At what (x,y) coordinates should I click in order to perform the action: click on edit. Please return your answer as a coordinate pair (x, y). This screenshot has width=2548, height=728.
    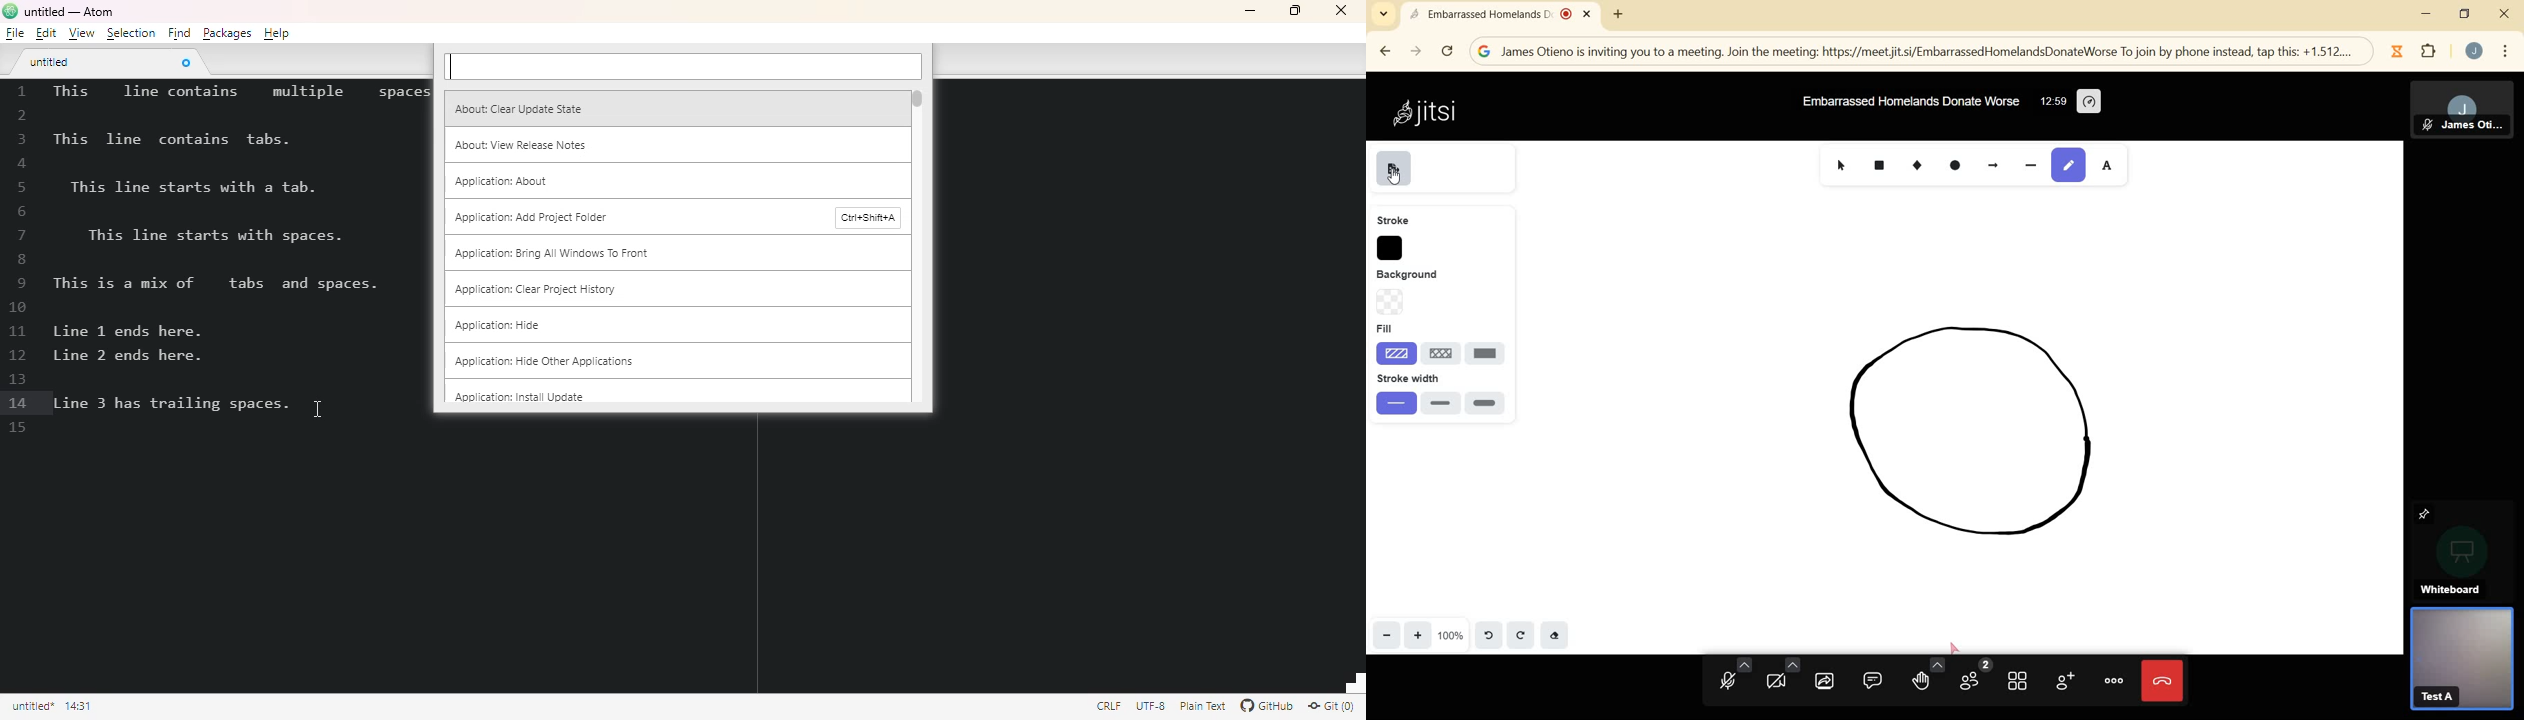
    Looking at the image, I should click on (45, 33).